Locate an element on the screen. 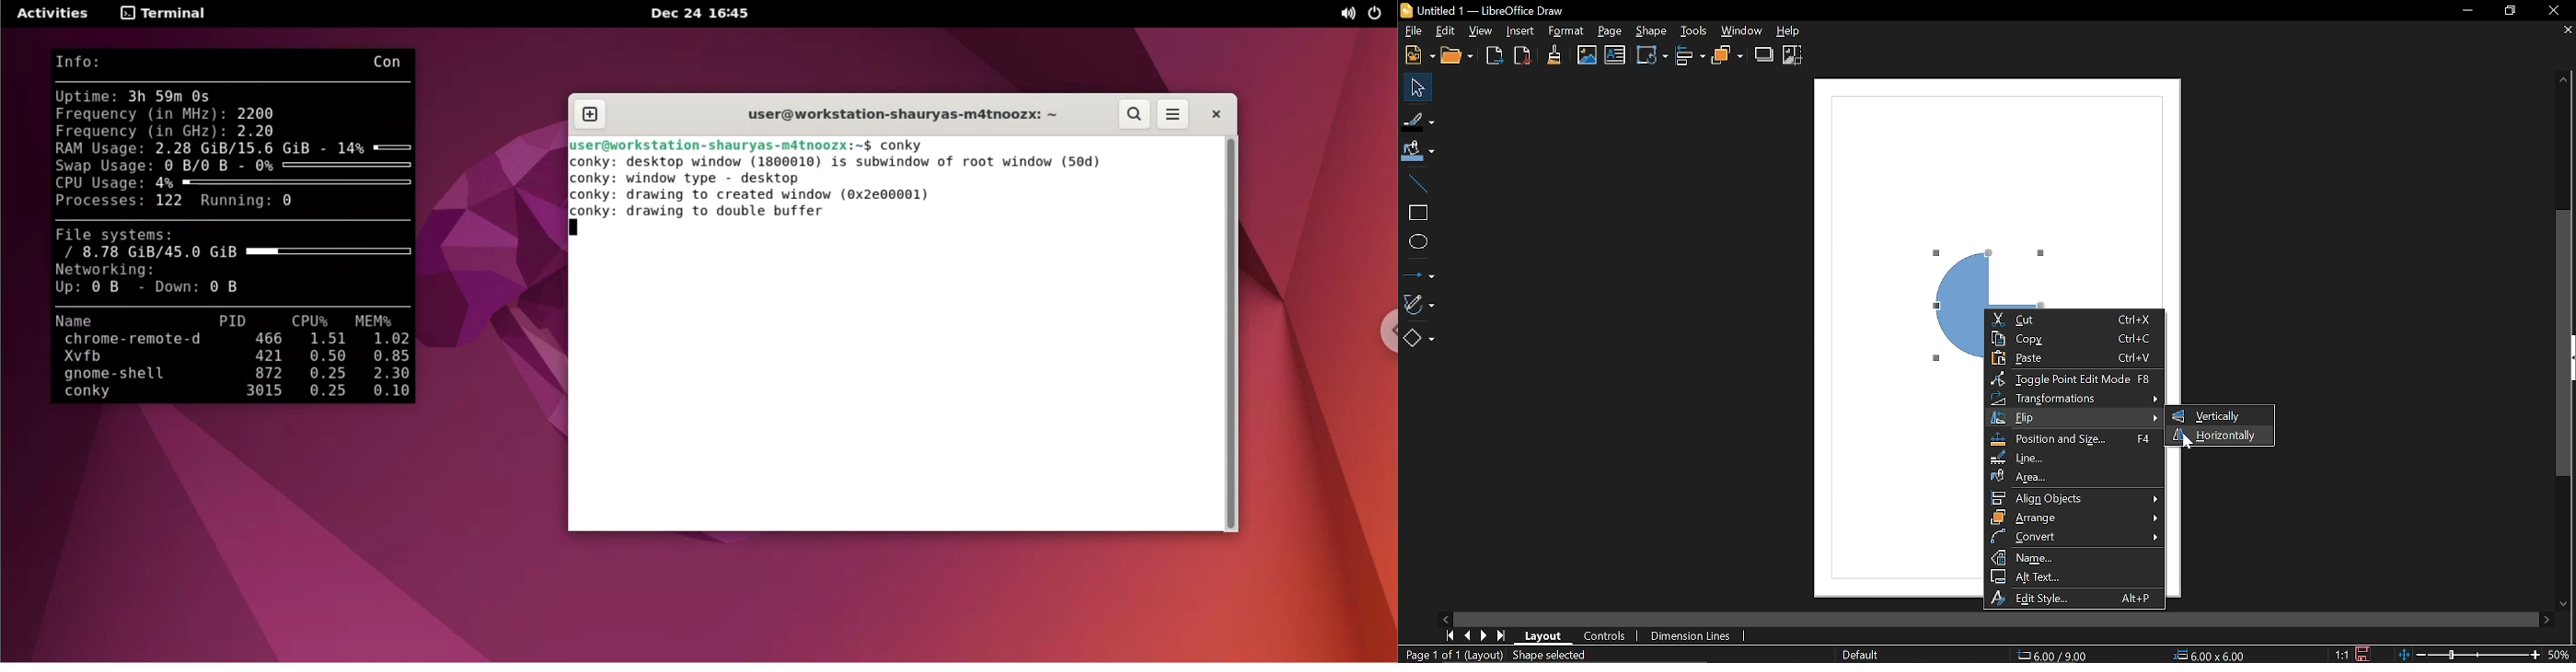 The height and width of the screenshot is (672, 2576). Change zoom is located at coordinates (2470, 655).